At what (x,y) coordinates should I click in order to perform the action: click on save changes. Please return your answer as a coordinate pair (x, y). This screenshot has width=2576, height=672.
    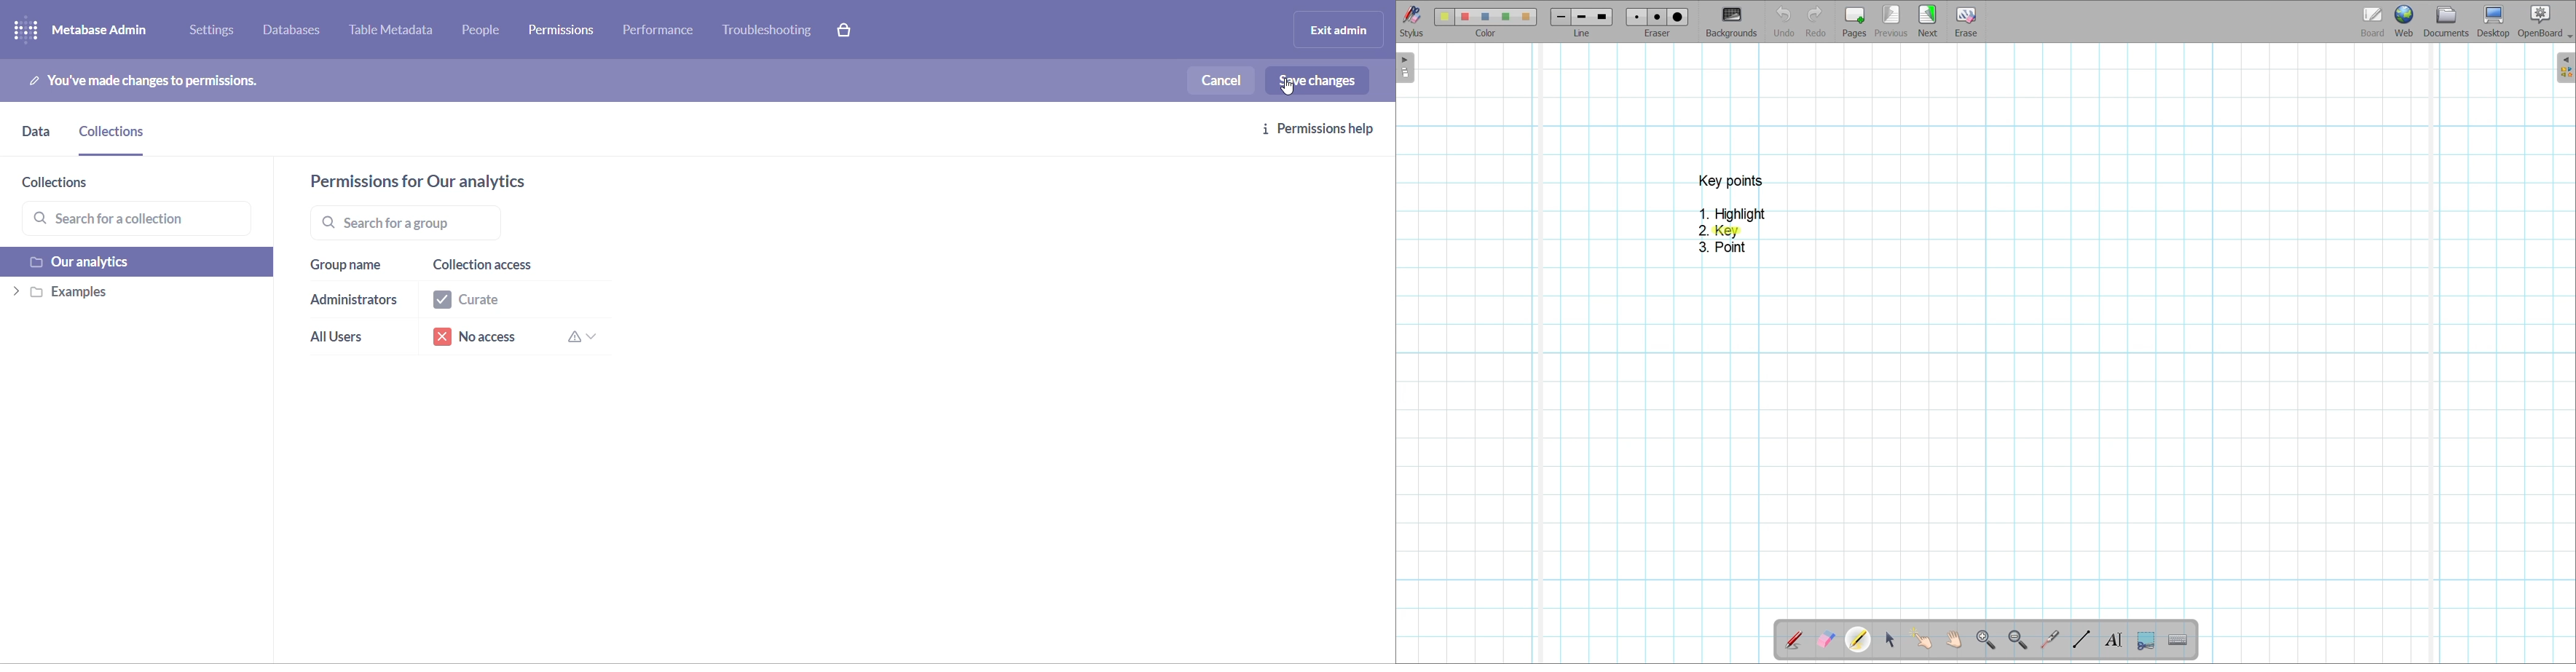
    Looking at the image, I should click on (1324, 80).